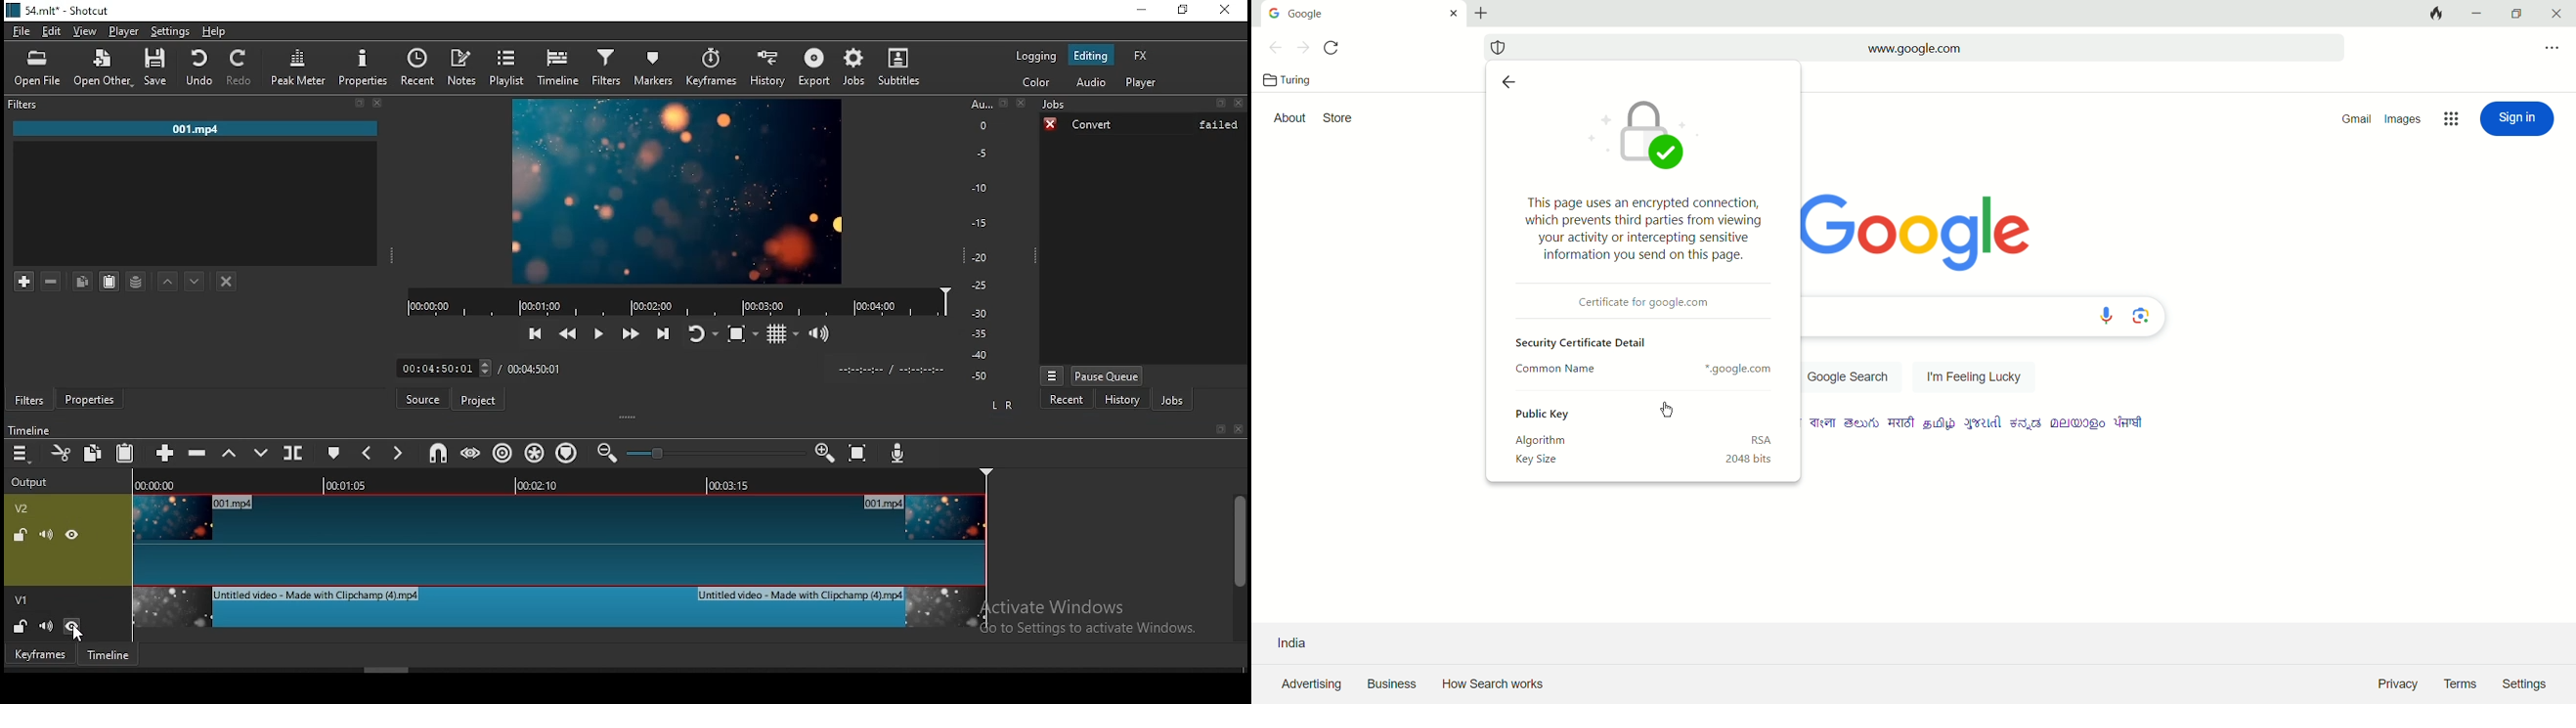 Image resolution: width=2576 pixels, height=728 pixels. What do you see at coordinates (22, 598) in the screenshot?
I see `v1` at bounding box center [22, 598].